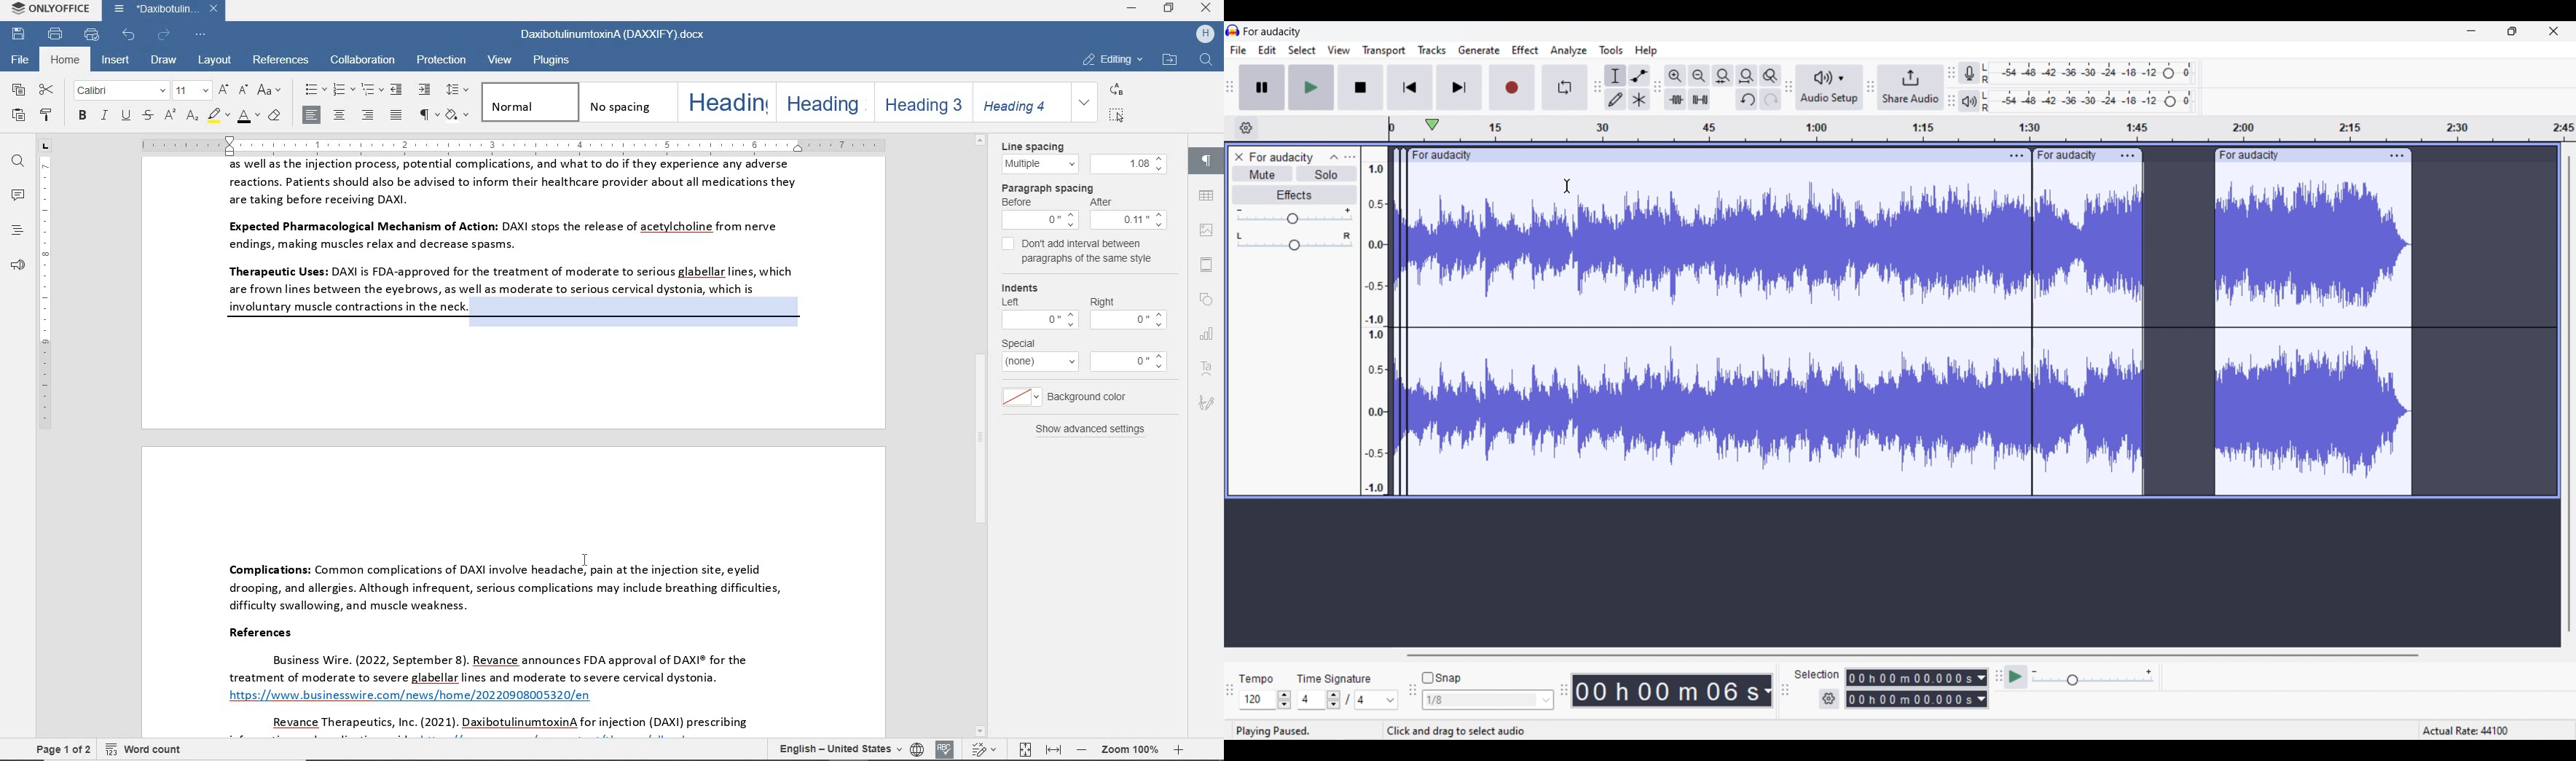 The width and height of the screenshot is (2576, 784). Describe the element at coordinates (17, 195) in the screenshot. I see `comments` at that location.